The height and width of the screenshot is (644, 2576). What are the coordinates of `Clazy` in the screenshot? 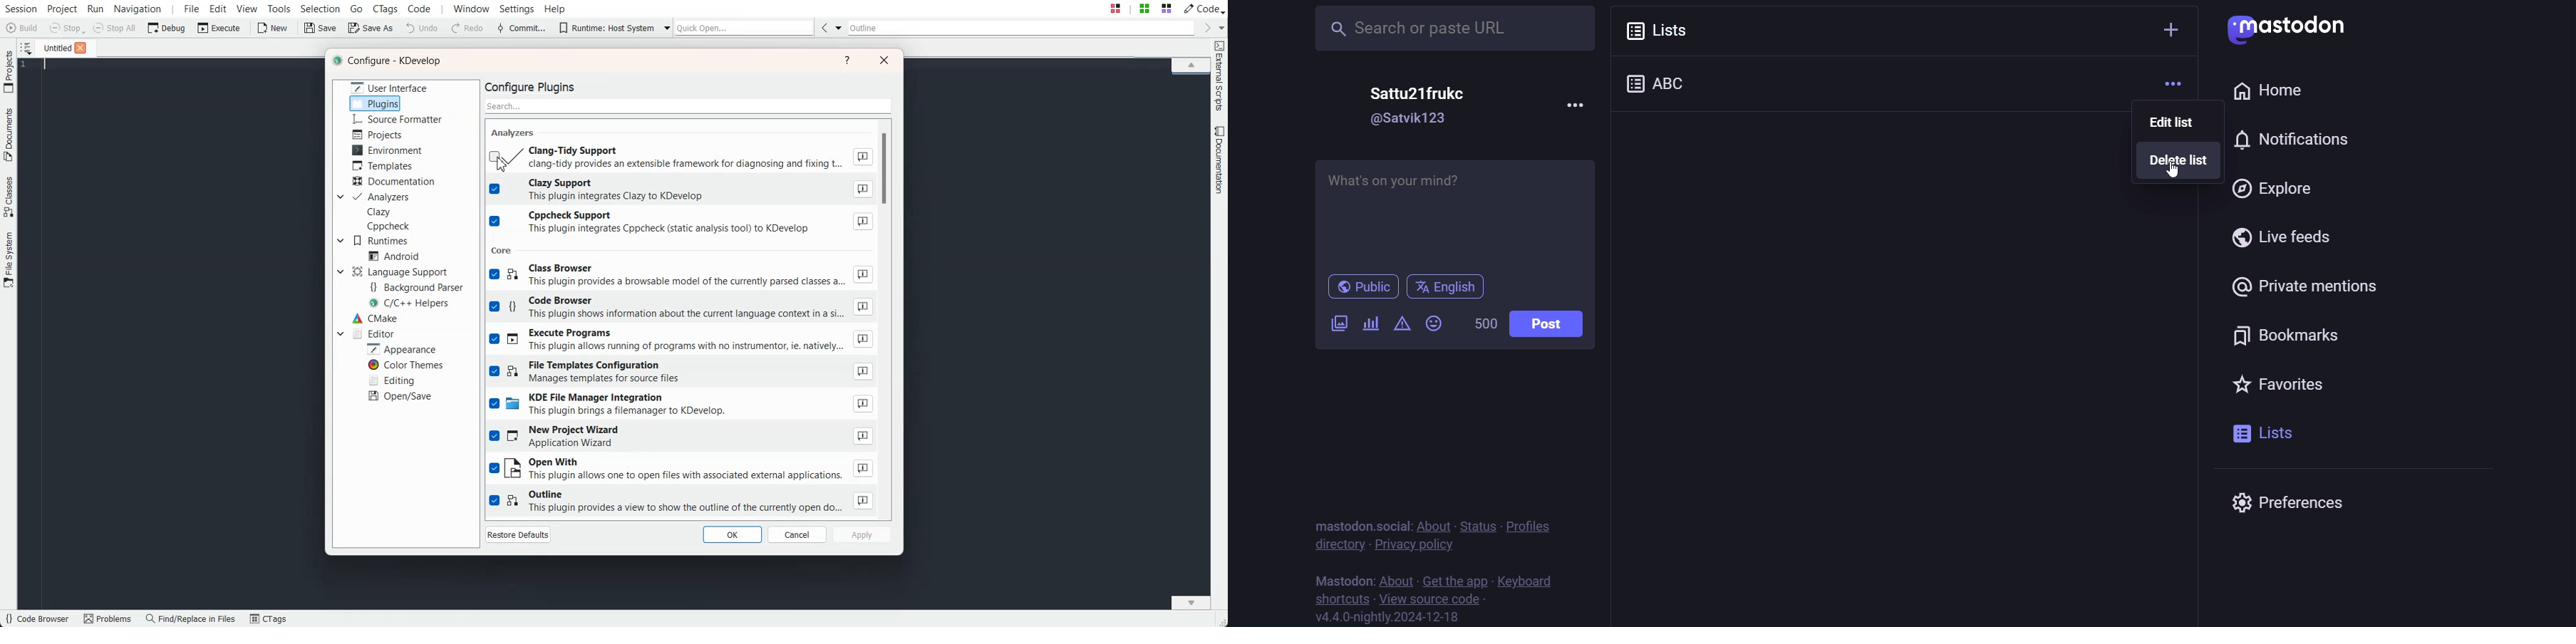 It's located at (379, 212).